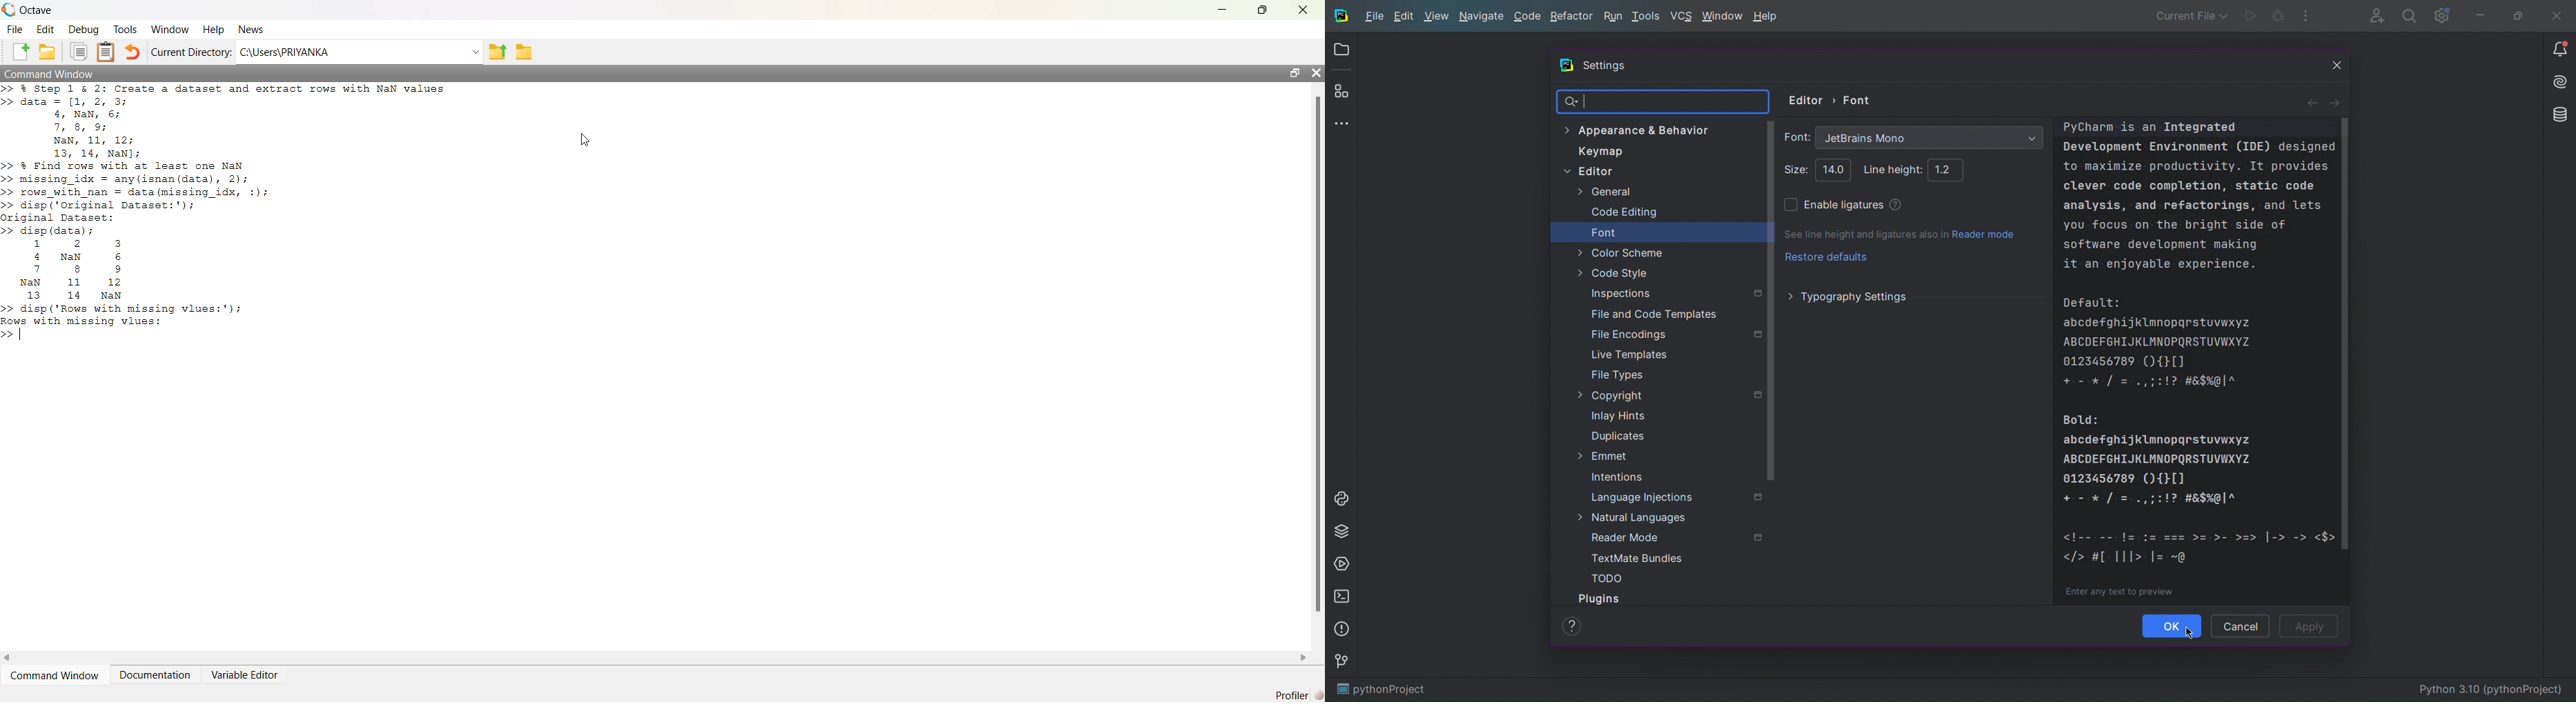 This screenshot has height=728, width=2576. I want to click on maximize, so click(1294, 72).